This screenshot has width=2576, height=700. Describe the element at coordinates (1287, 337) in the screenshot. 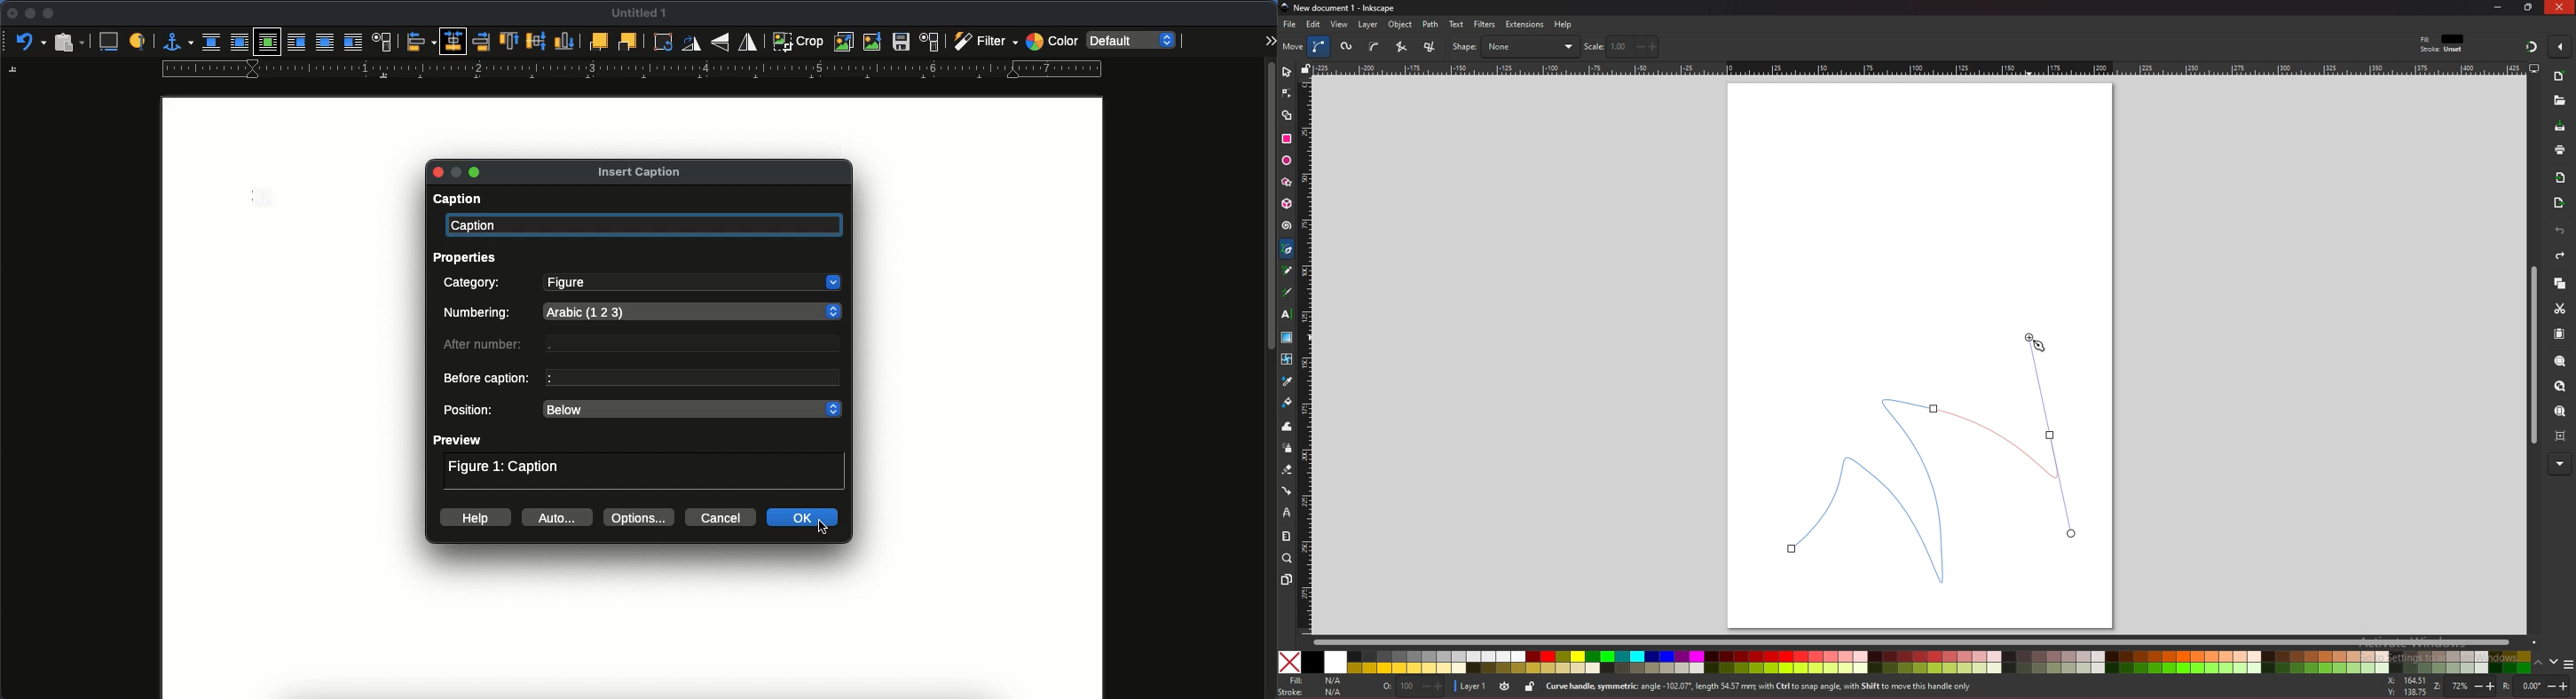

I see `gradient` at that location.